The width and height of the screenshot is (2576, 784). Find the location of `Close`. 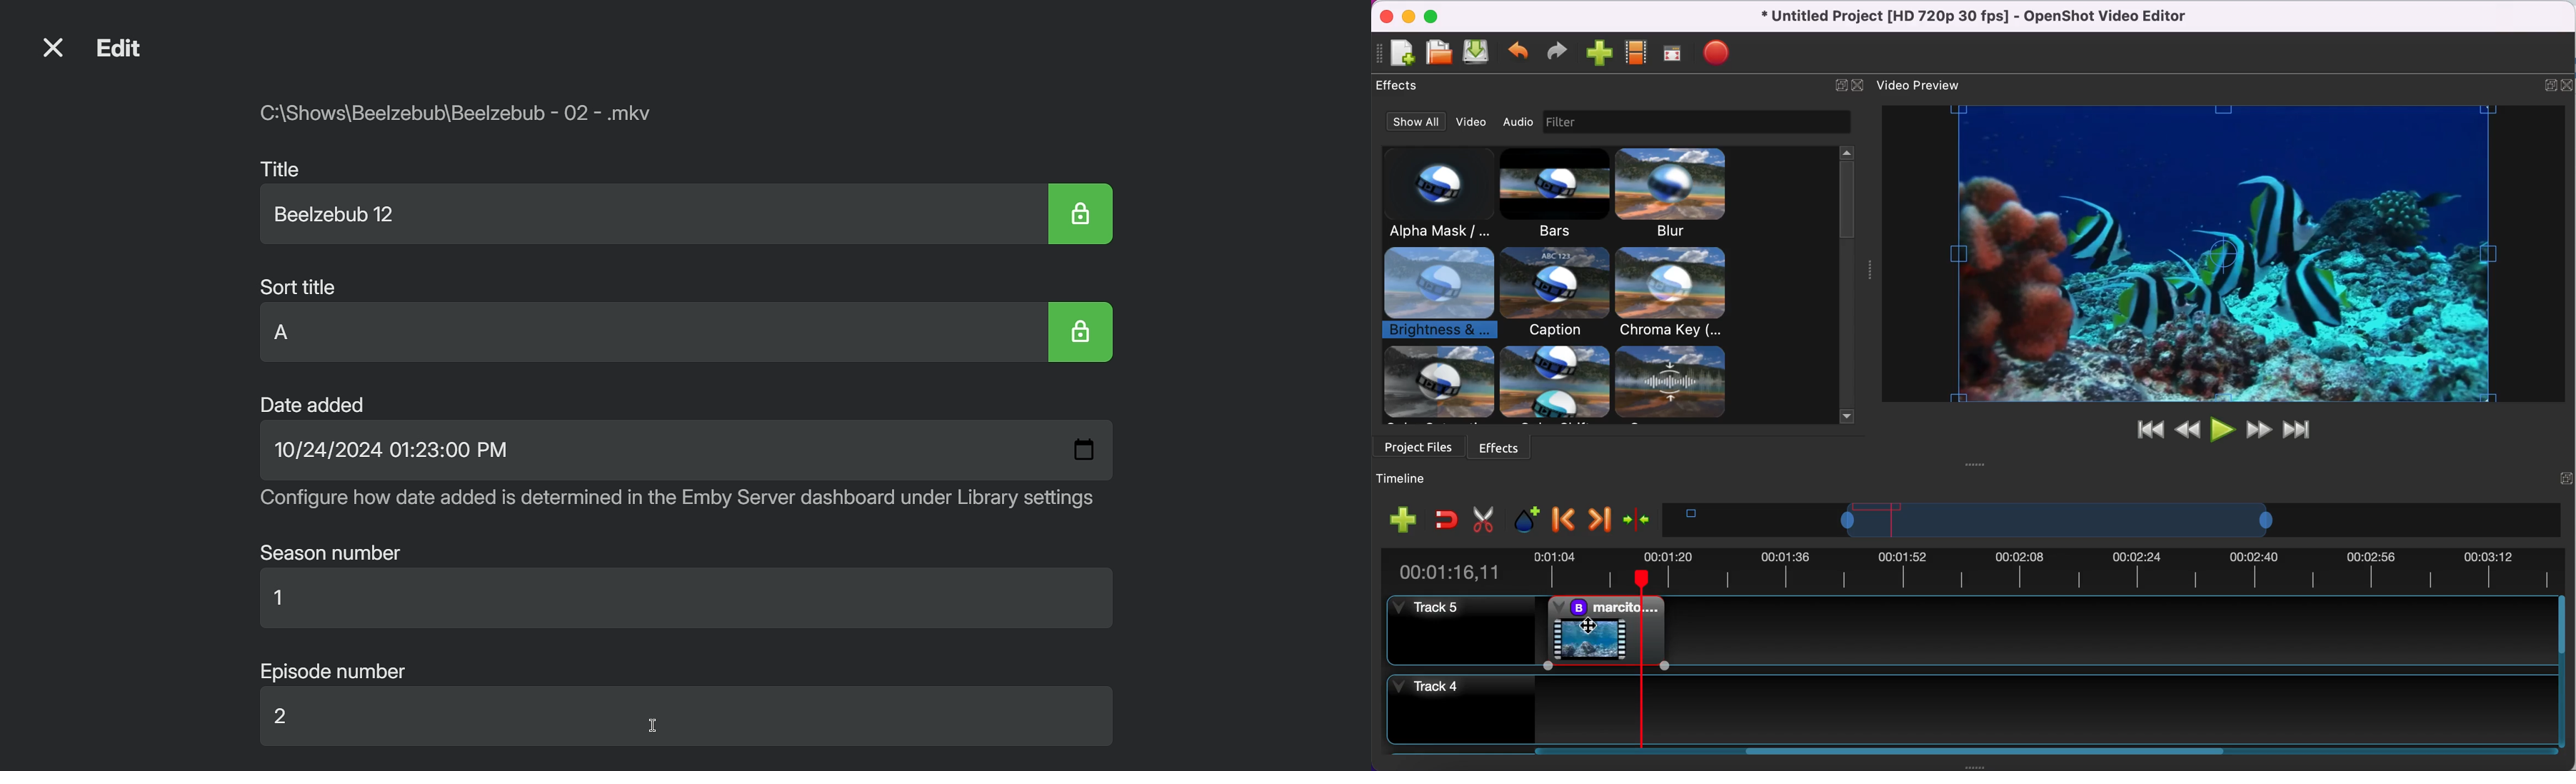

Close is located at coordinates (53, 47).